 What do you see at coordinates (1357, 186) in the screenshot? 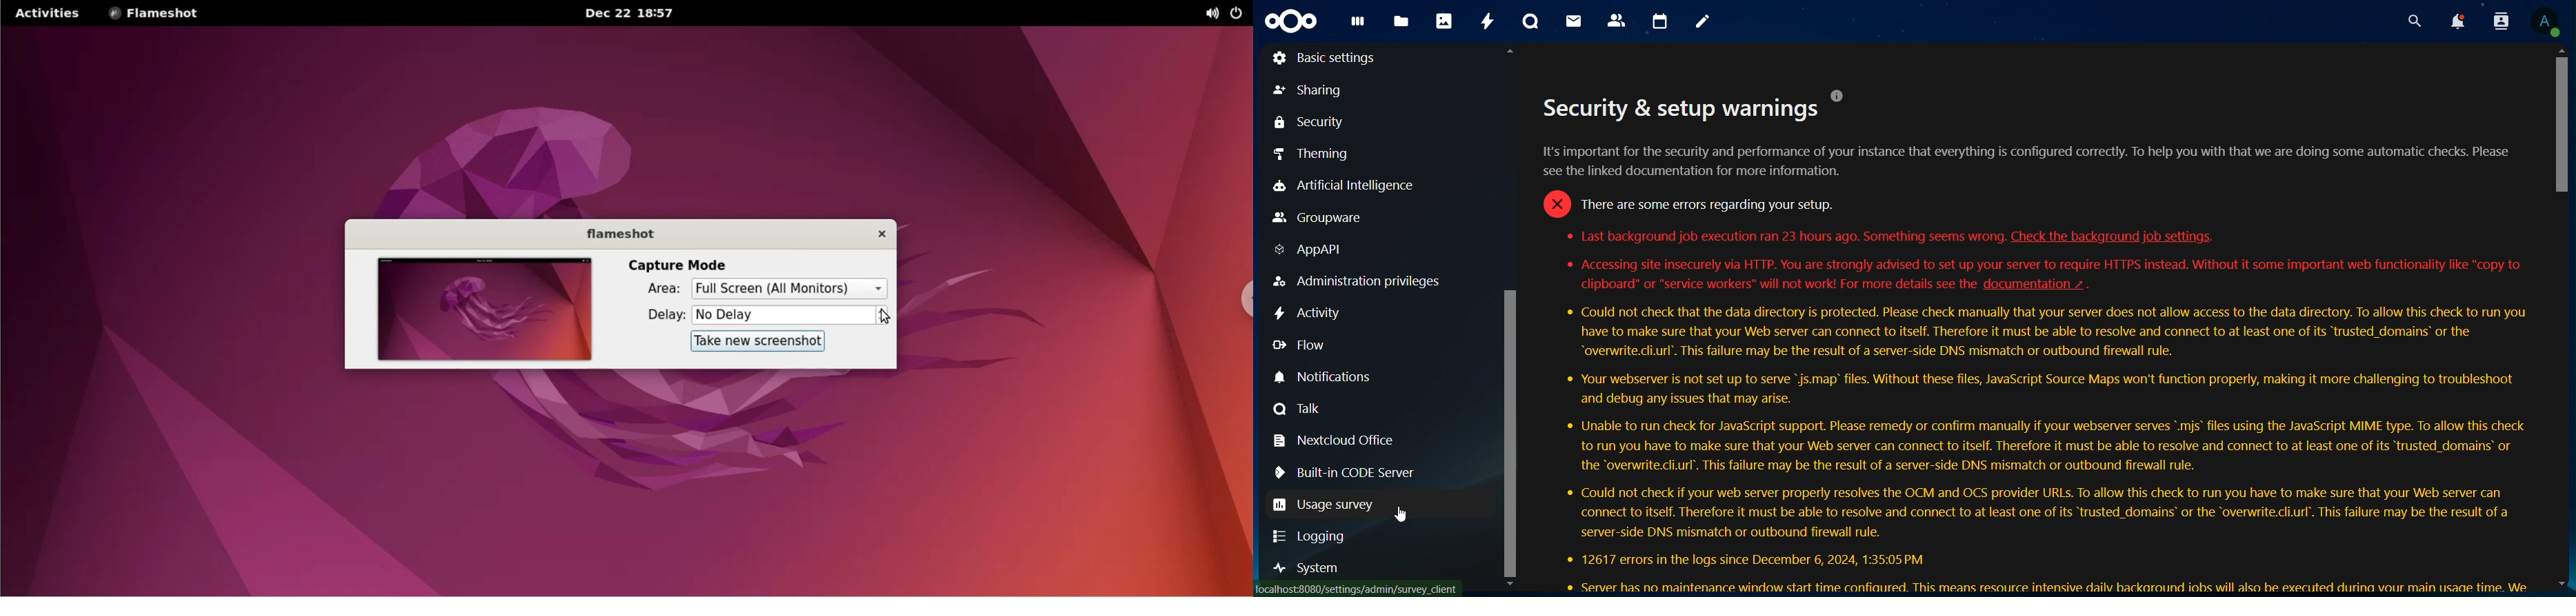
I see `artificial intelligence` at bounding box center [1357, 186].